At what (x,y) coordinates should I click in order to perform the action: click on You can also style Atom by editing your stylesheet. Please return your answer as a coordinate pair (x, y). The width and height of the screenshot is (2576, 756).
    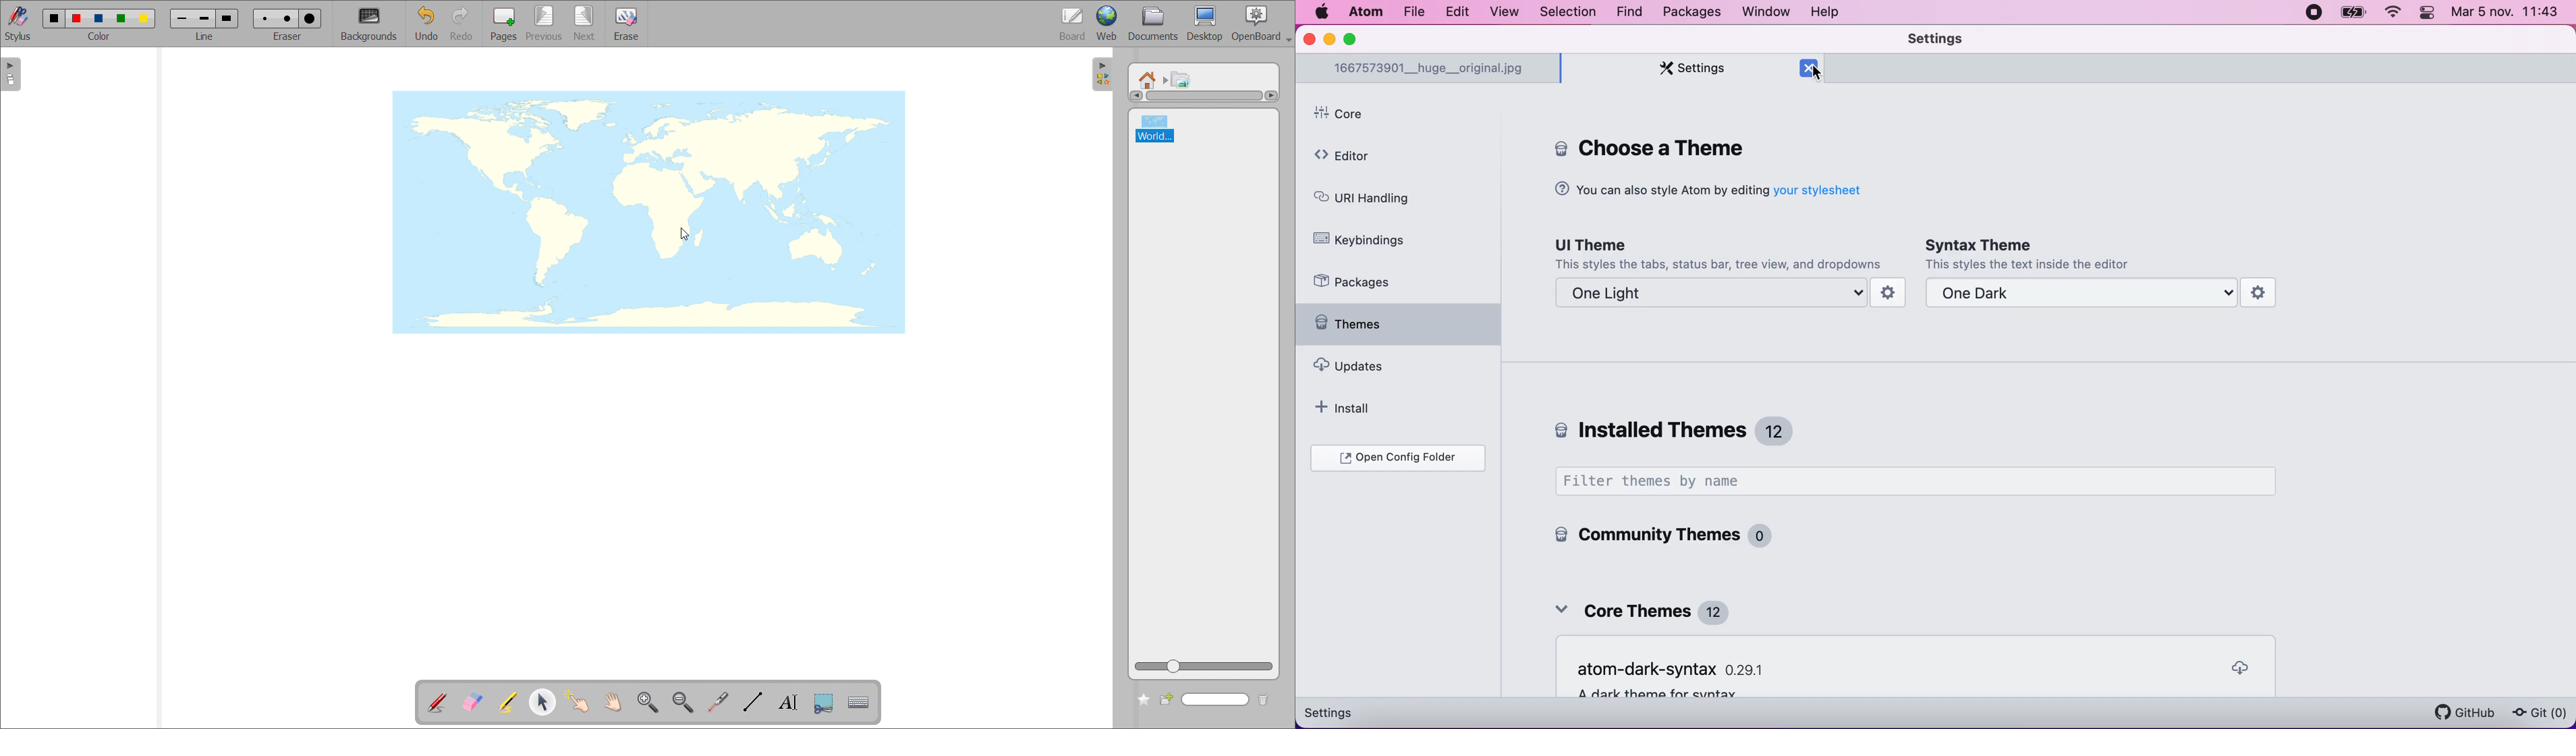
    Looking at the image, I should click on (1708, 190).